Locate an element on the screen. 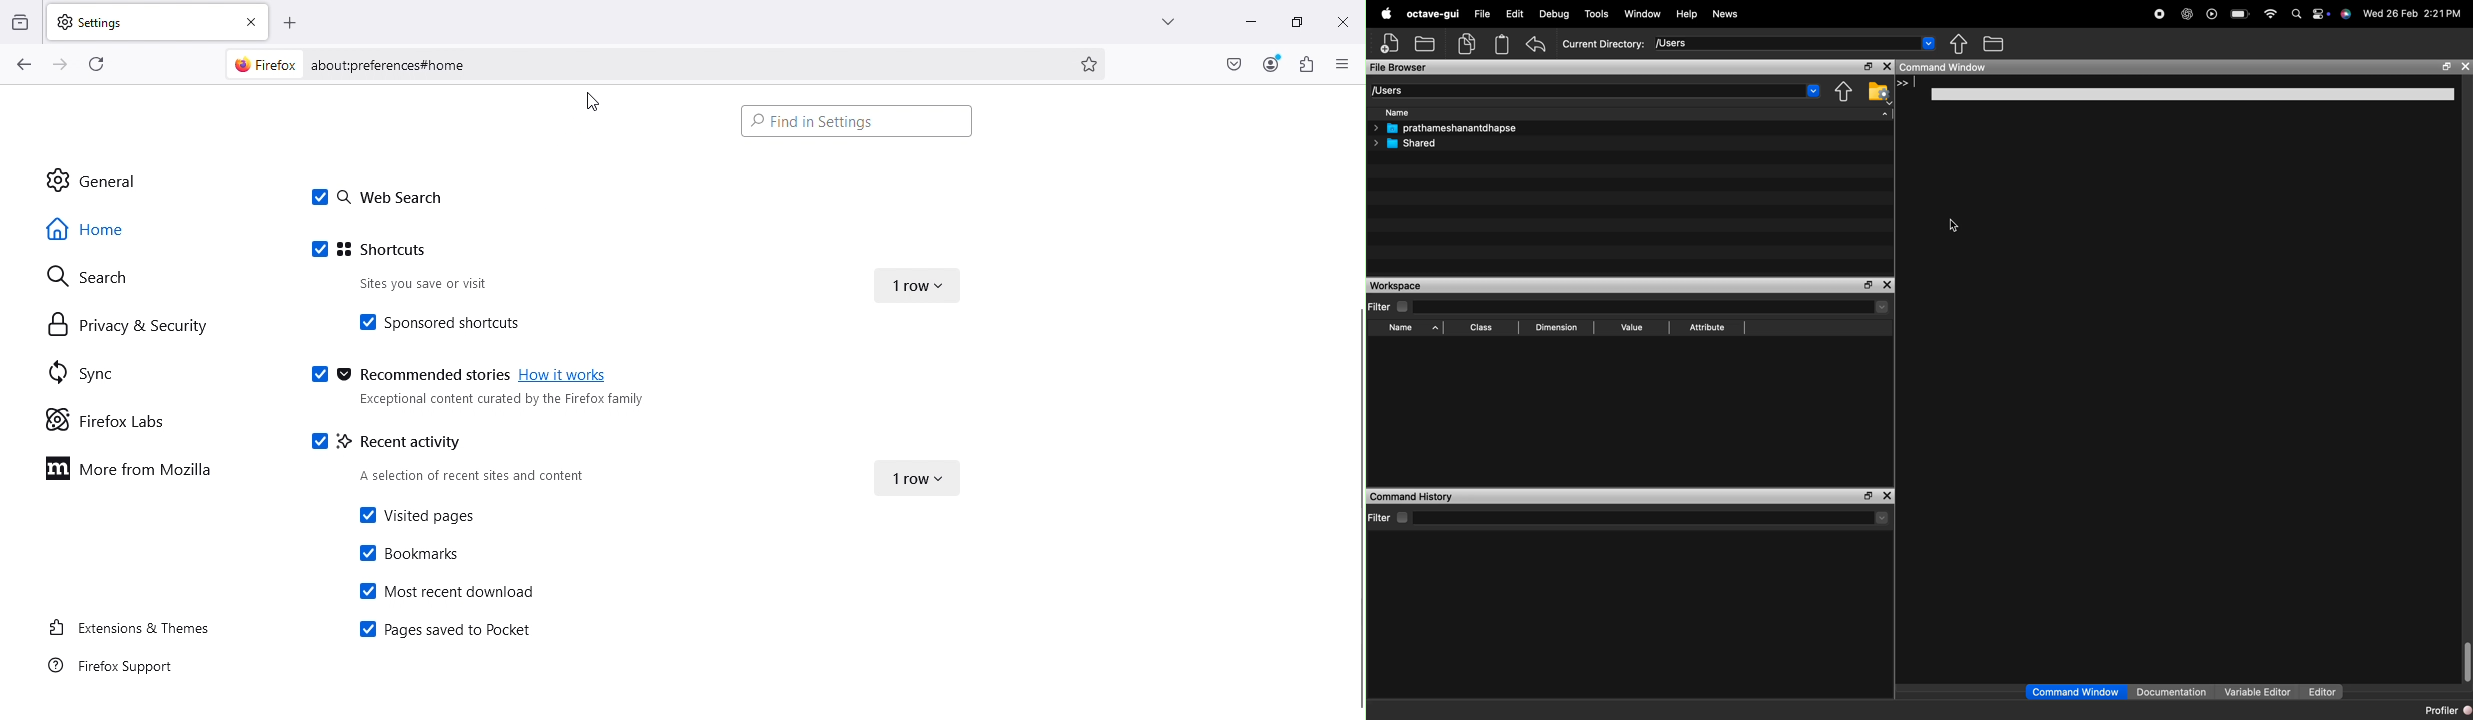 Image resolution: width=2492 pixels, height=728 pixels. cursor is located at coordinates (593, 105).